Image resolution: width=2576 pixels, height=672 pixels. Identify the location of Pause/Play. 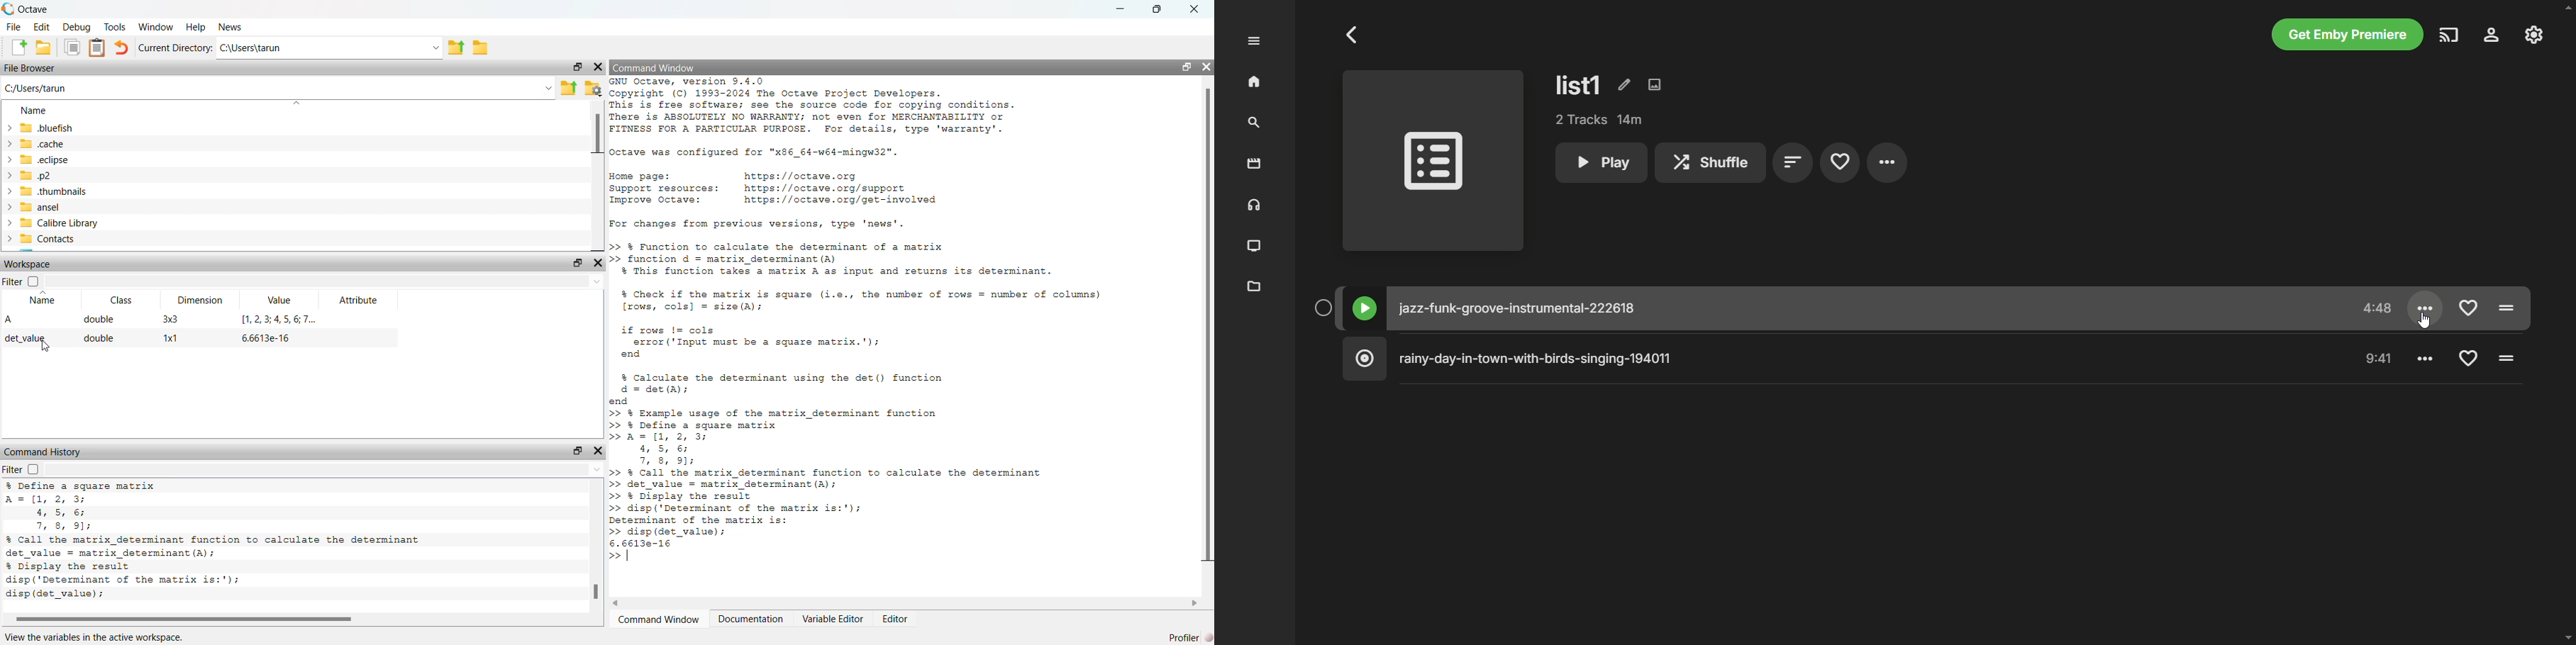
(2507, 358).